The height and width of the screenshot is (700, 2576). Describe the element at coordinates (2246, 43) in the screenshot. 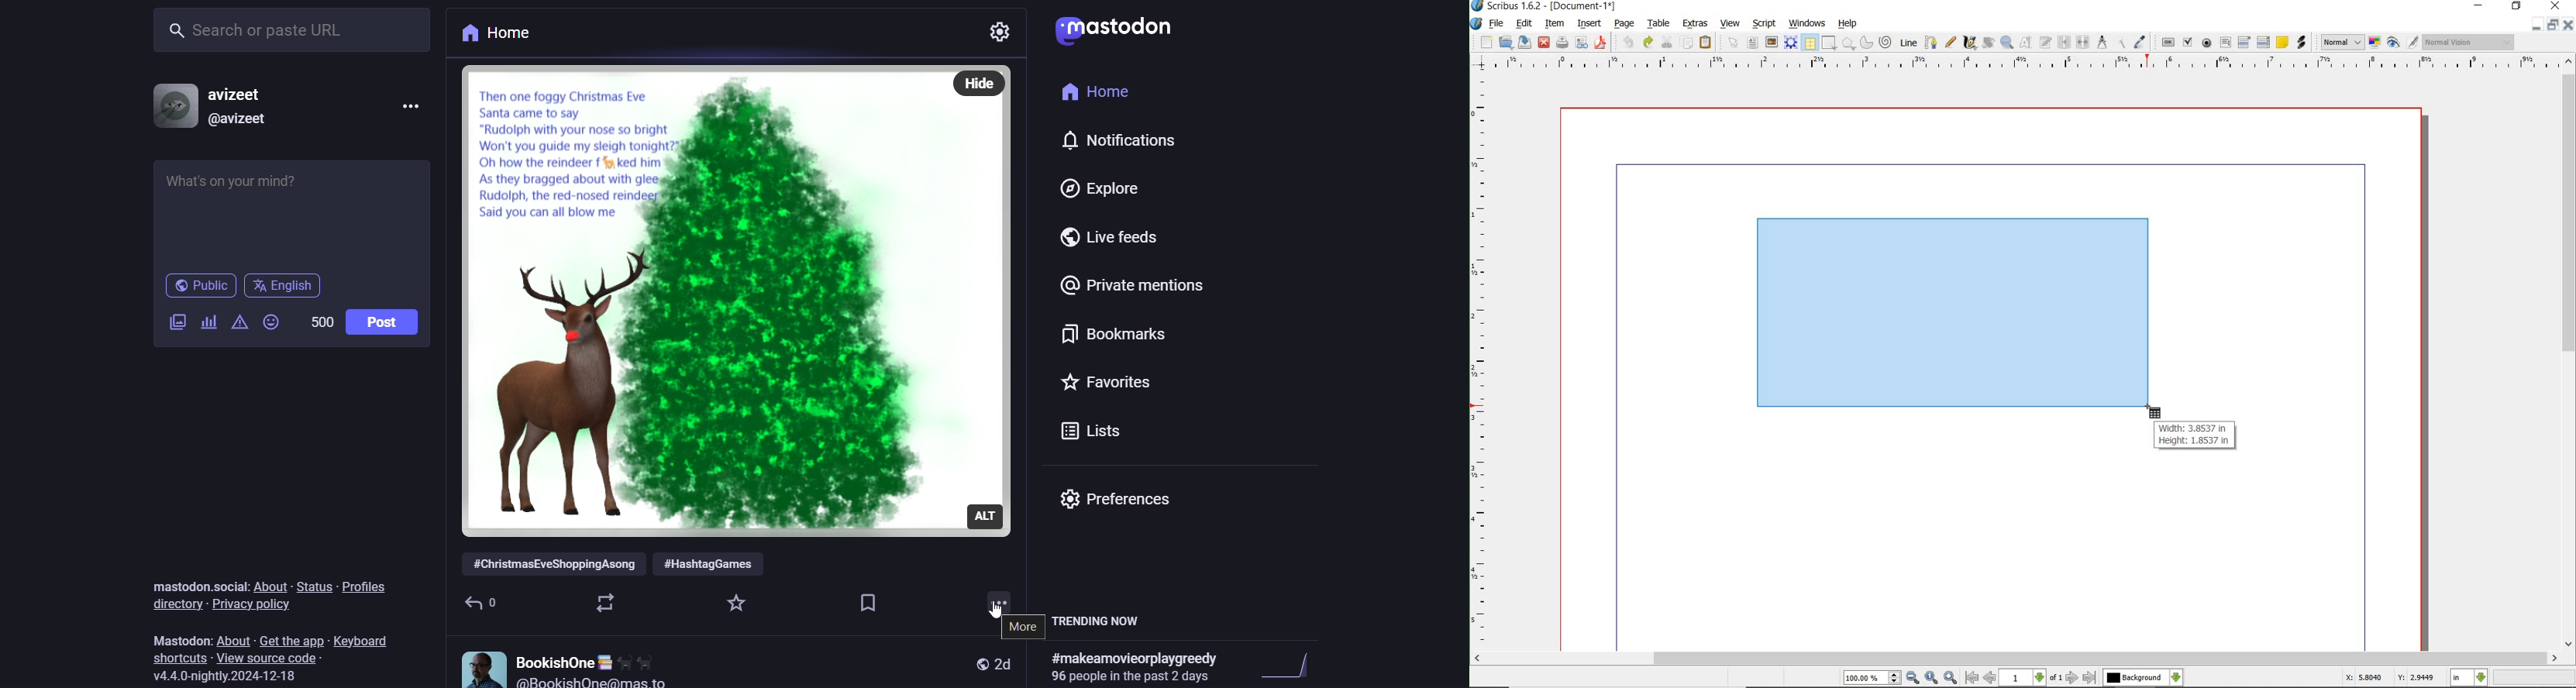

I see `pdf combo box` at that location.